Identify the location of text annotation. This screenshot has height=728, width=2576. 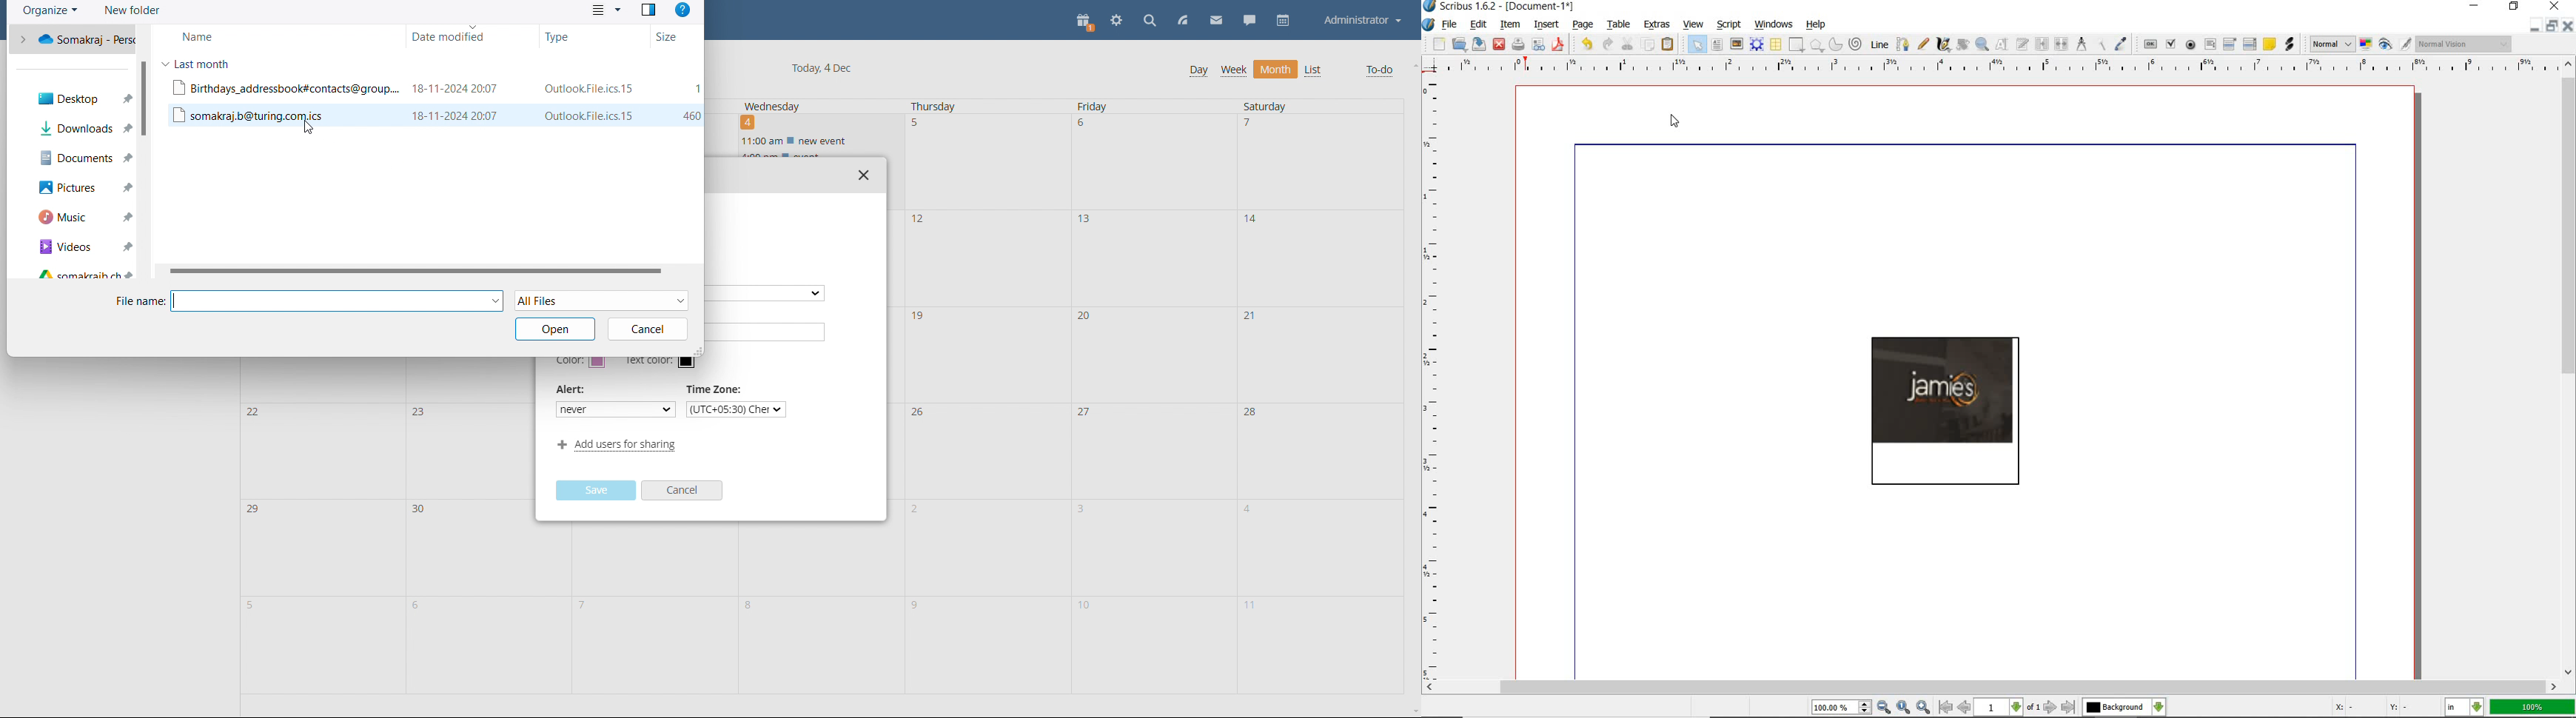
(2270, 45).